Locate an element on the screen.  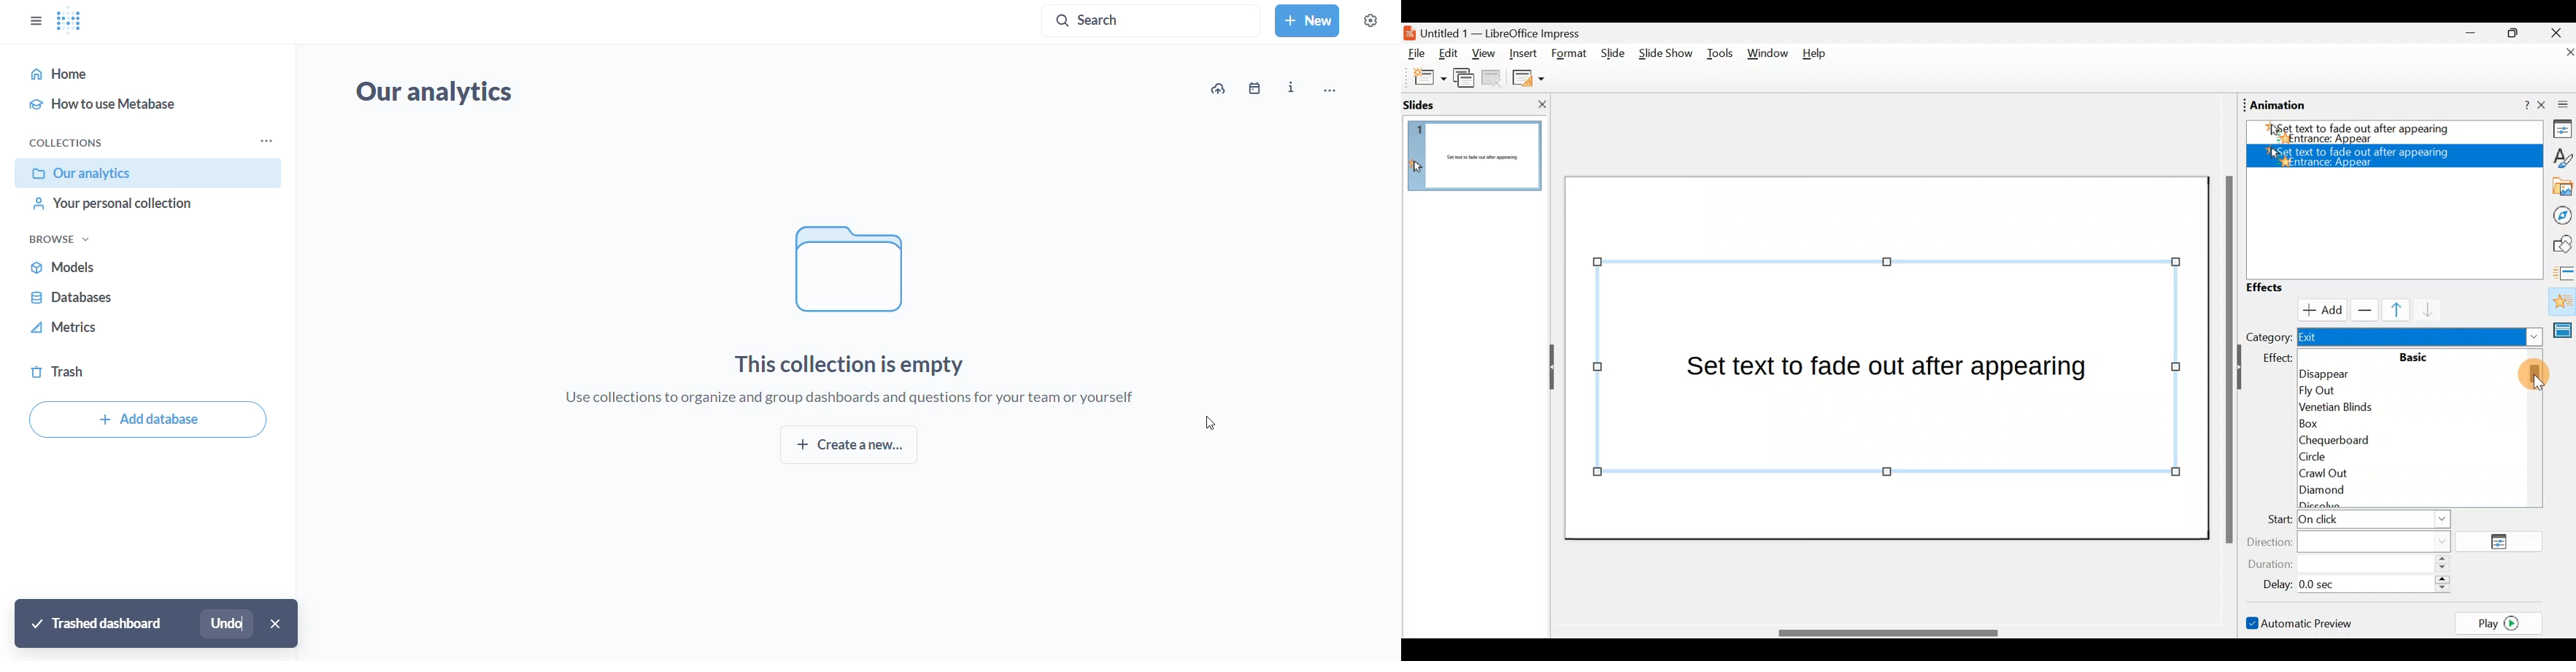
trashed dashboard is located at coordinates (99, 623).